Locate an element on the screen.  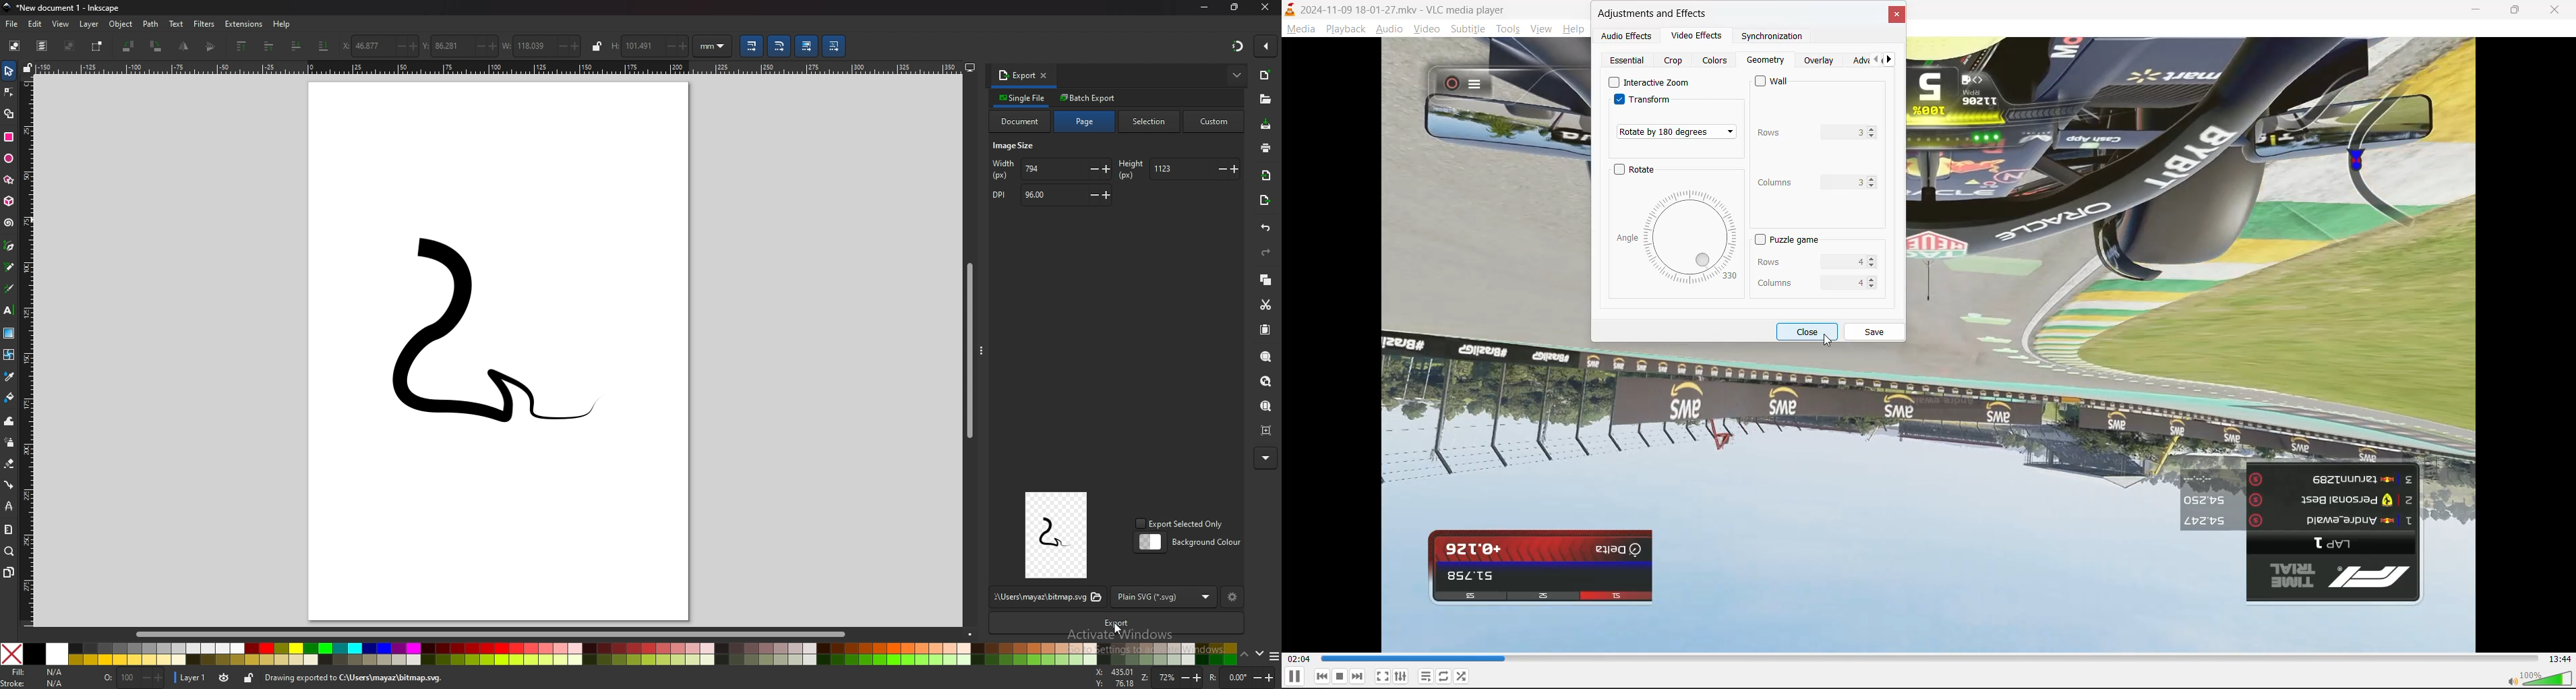
minimize is located at coordinates (2480, 11).